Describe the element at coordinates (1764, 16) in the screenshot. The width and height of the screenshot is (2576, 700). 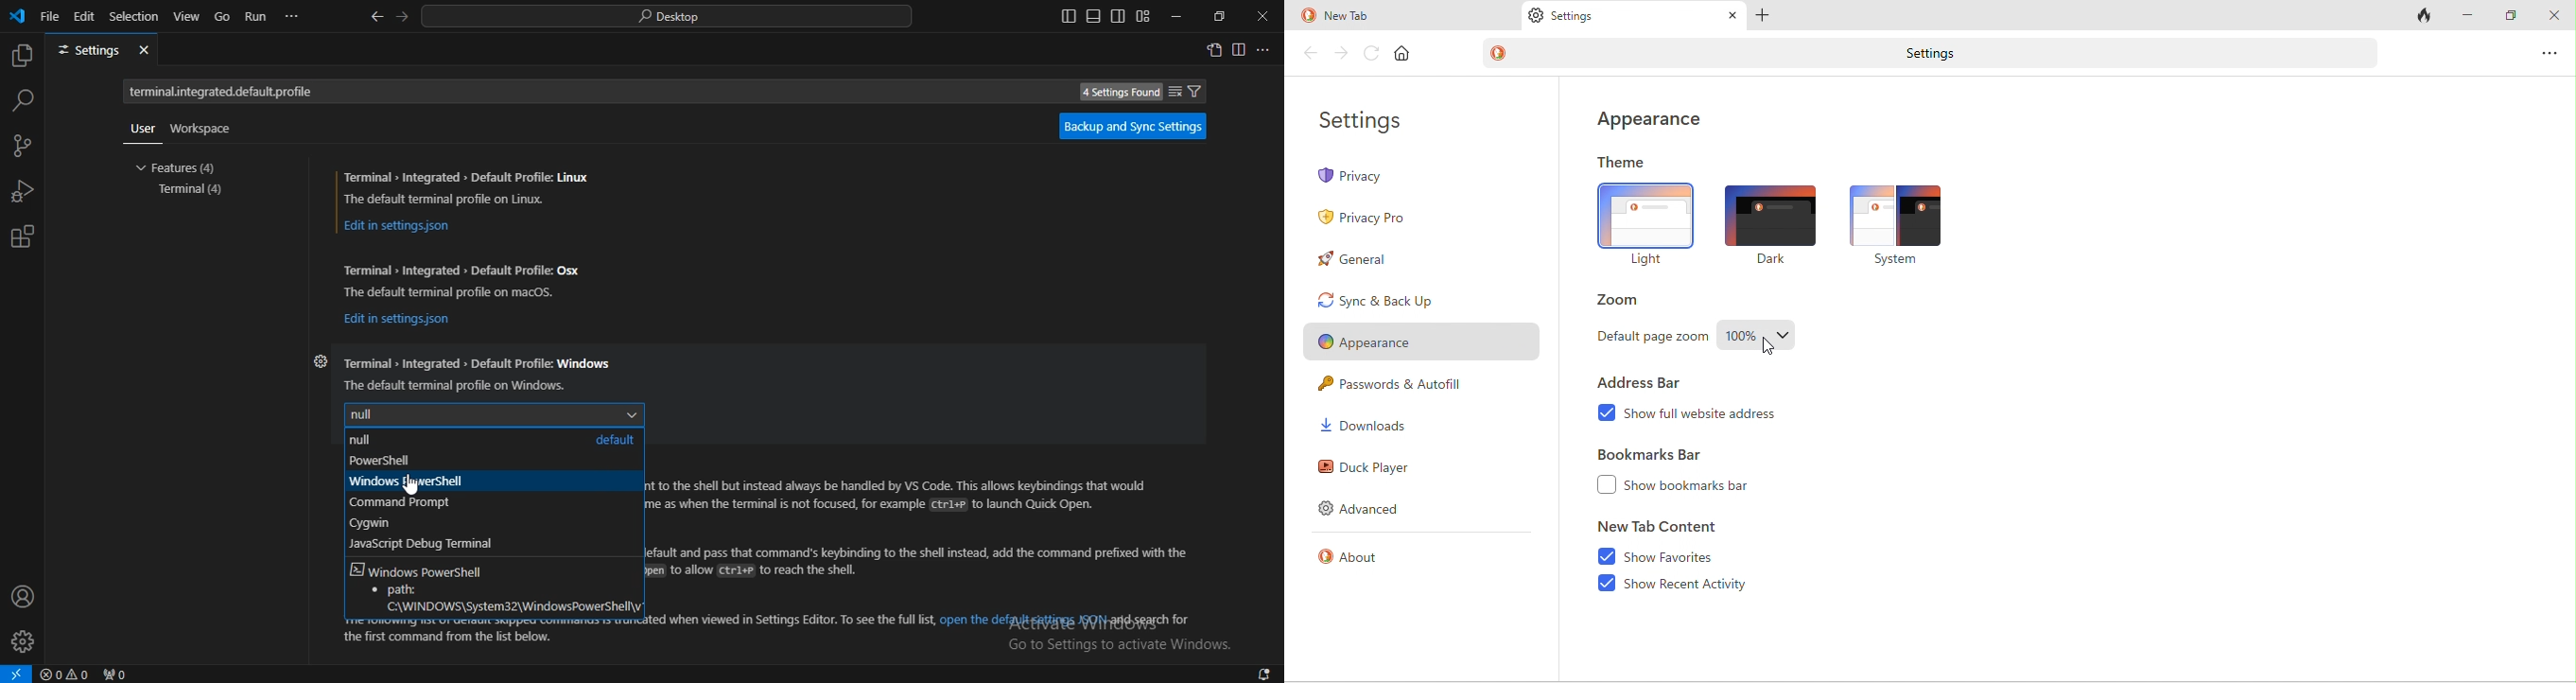
I see `add` at that location.